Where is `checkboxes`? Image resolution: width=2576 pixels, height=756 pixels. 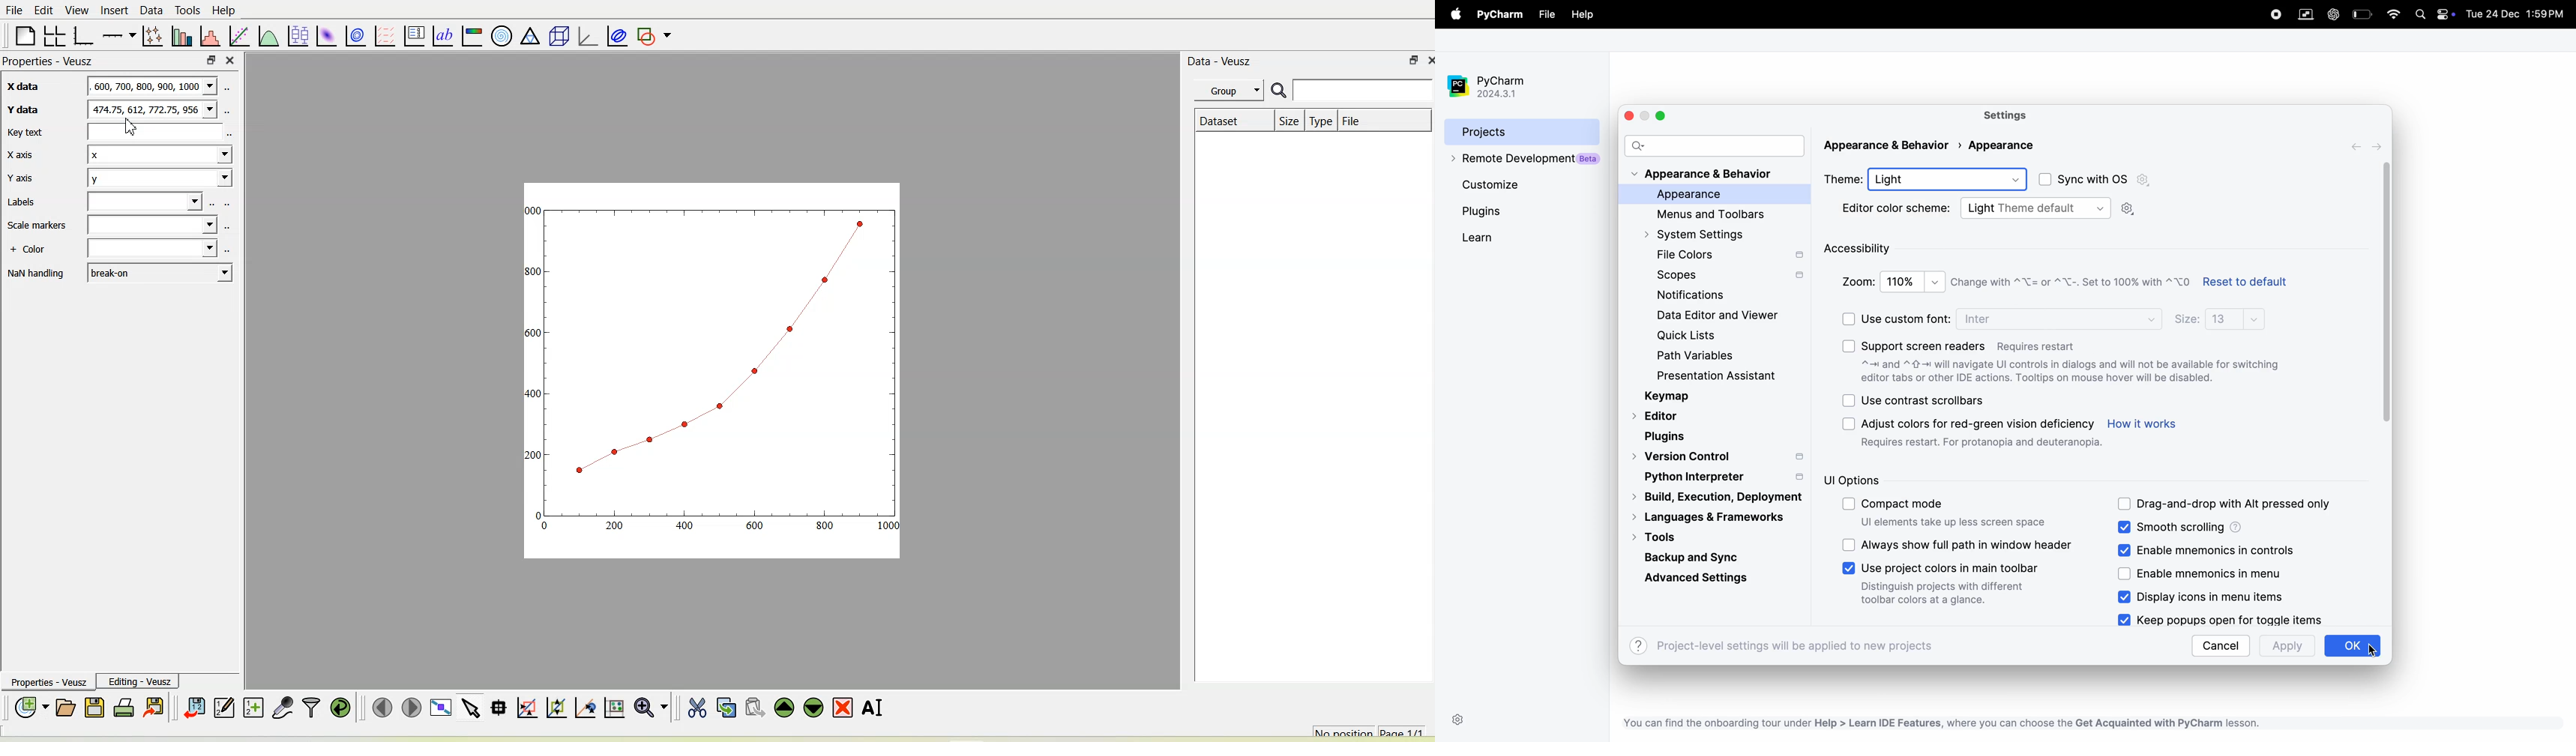 checkboxes is located at coordinates (1847, 426).